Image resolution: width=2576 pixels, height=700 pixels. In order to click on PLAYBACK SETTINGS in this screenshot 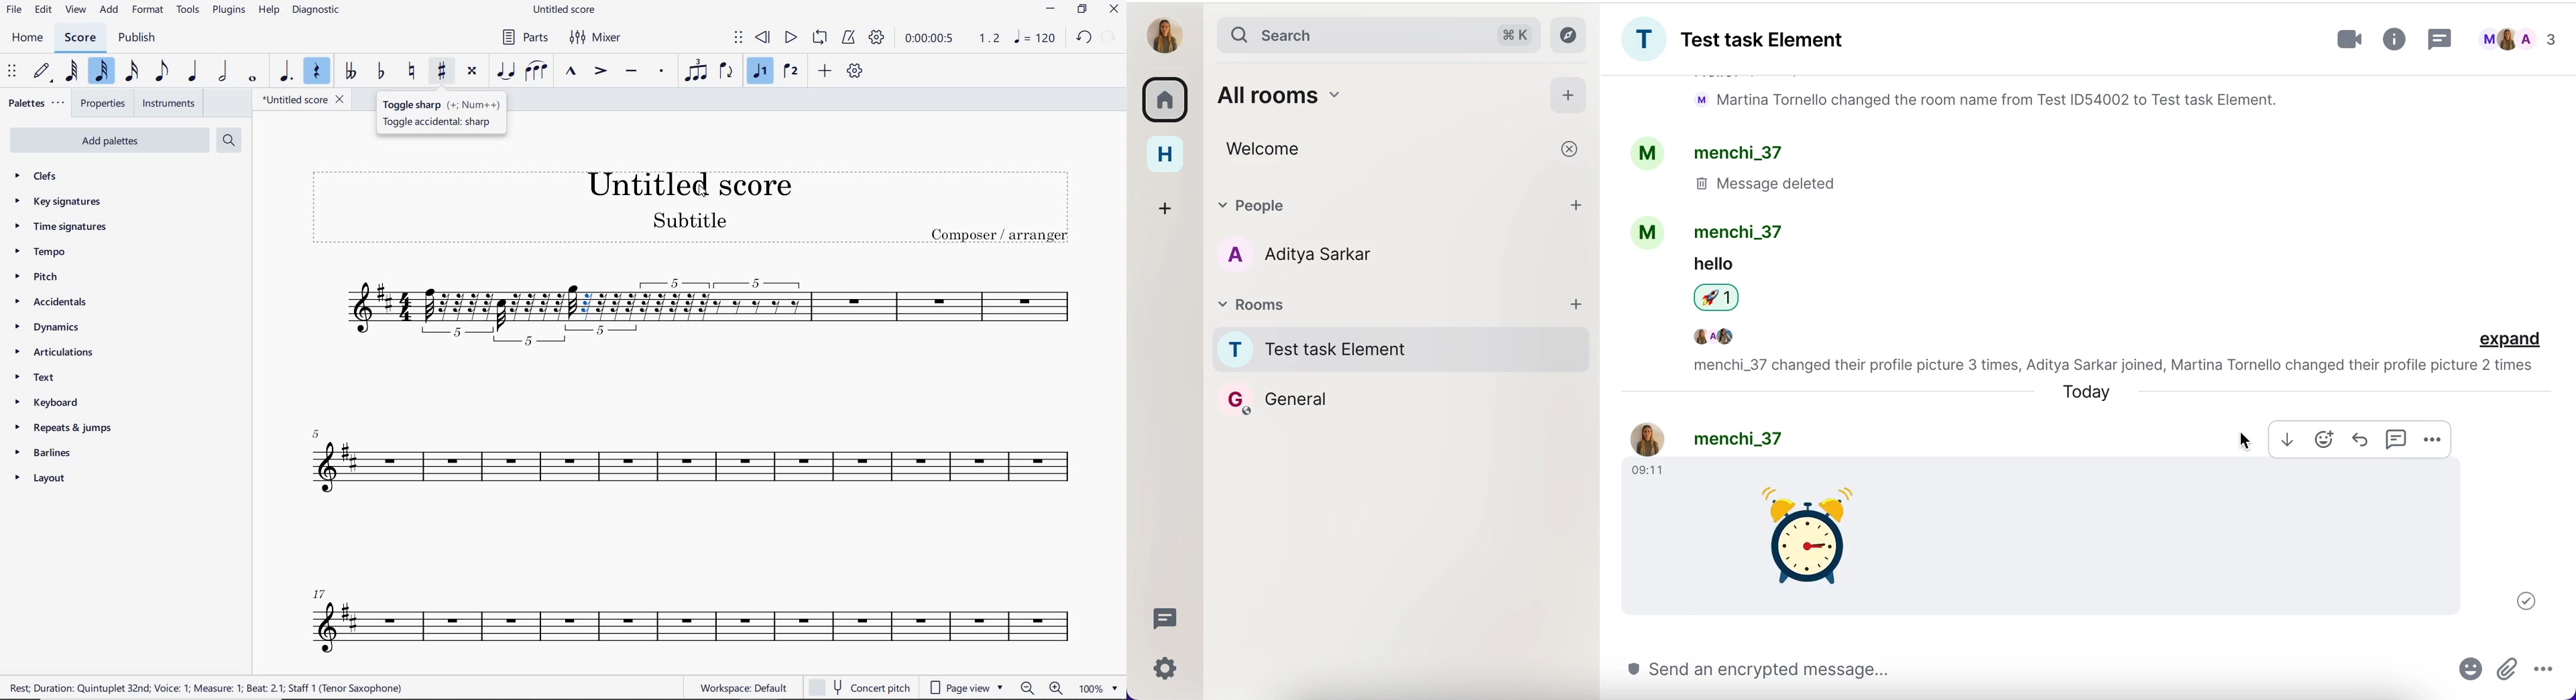, I will do `click(878, 38)`.